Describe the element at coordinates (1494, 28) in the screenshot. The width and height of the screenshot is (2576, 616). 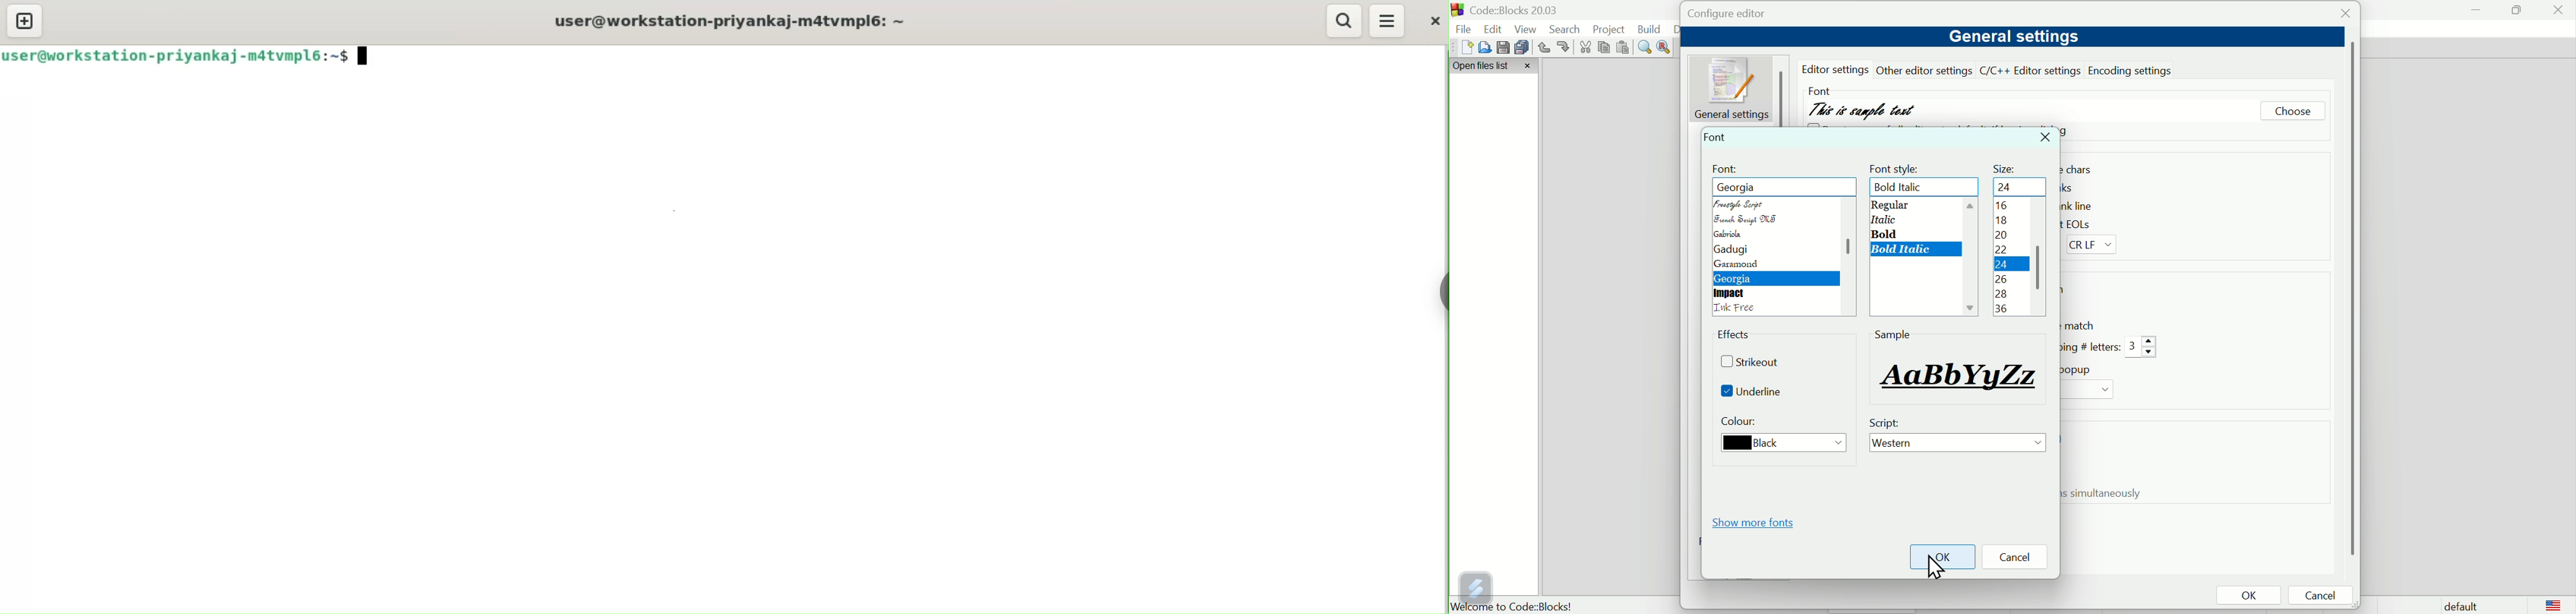
I see `Edit` at that location.